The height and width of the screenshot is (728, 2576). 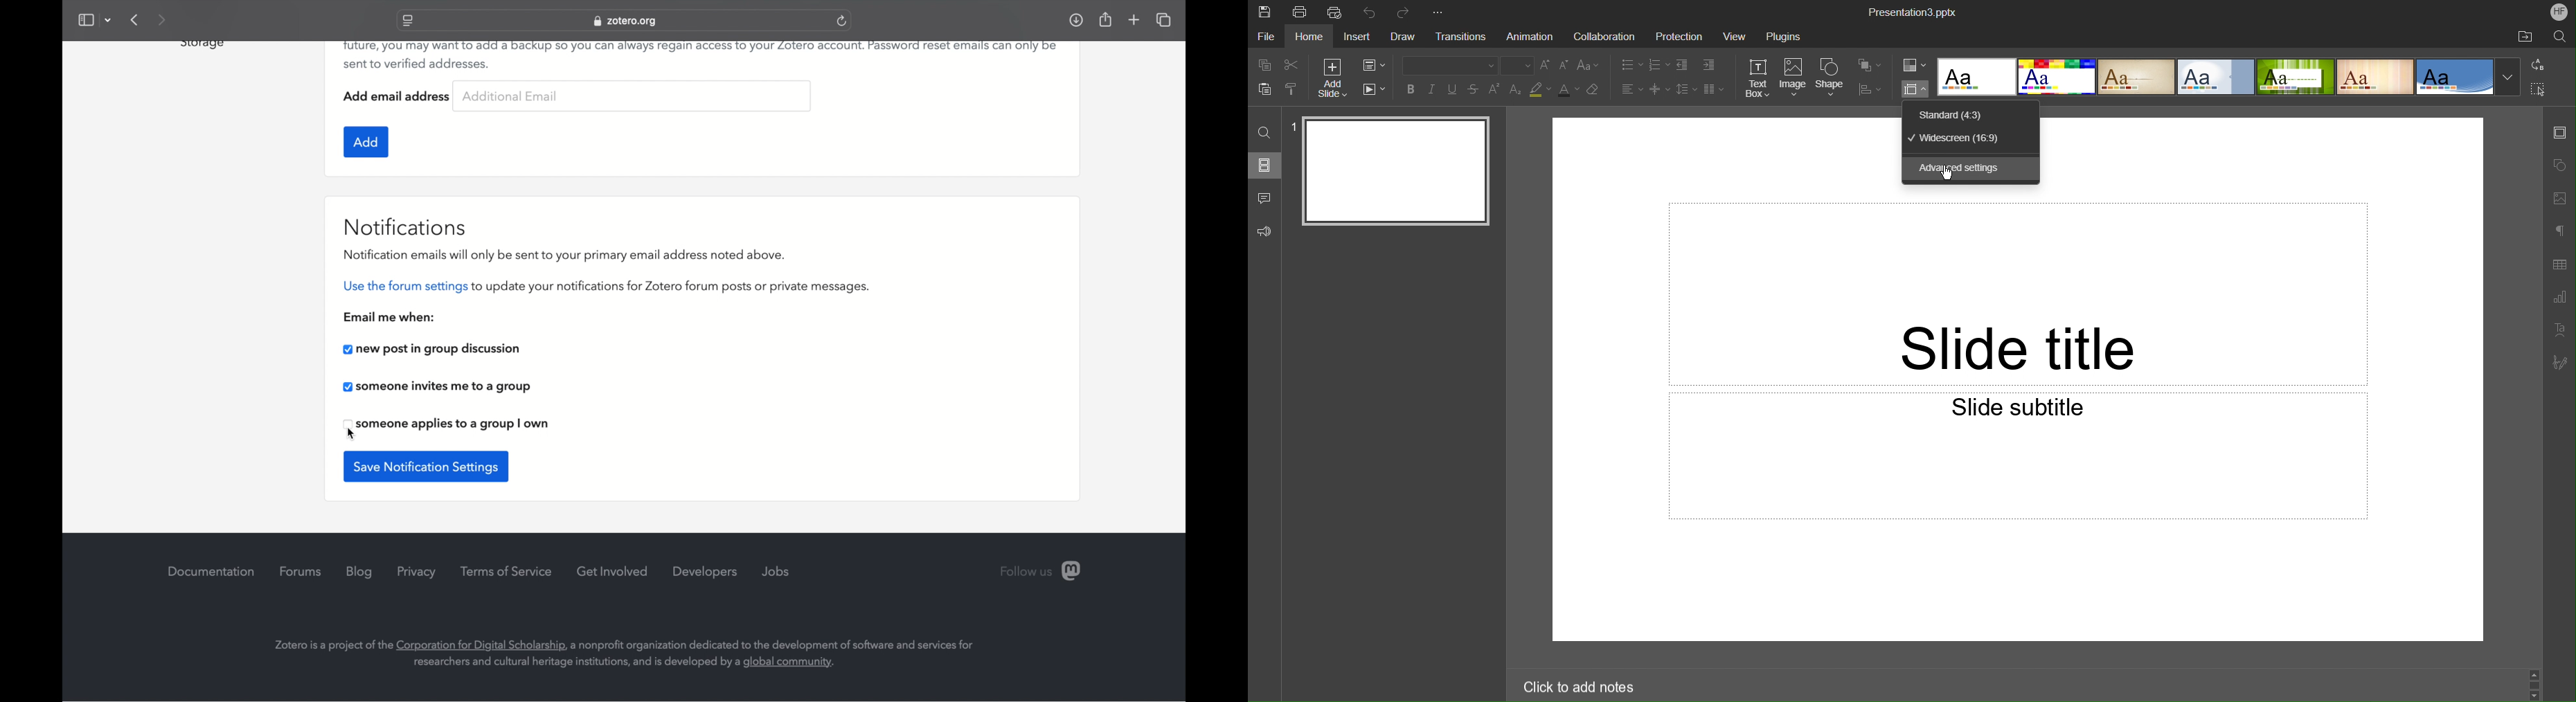 I want to click on Align, so click(x=1870, y=89).